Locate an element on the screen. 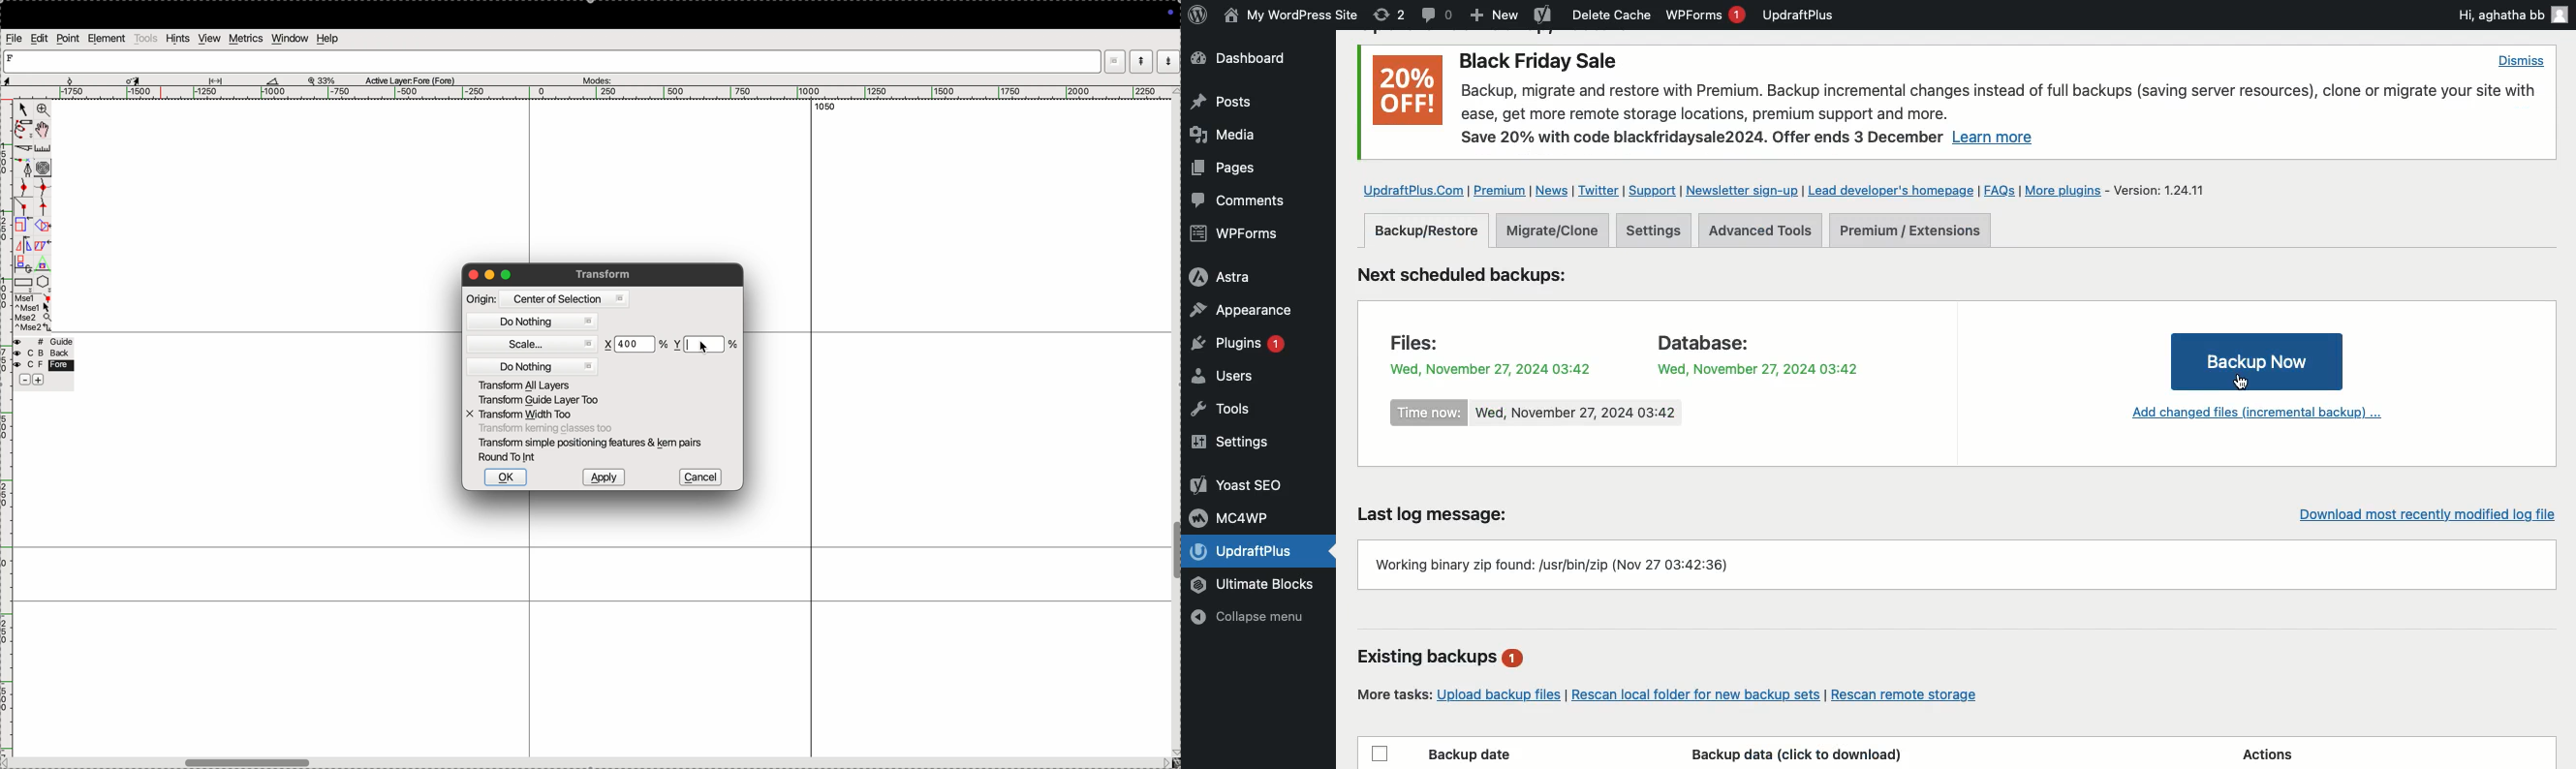 Image resolution: width=2576 pixels, height=784 pixels. Premium extensions is located at coordinates (1911, 231).